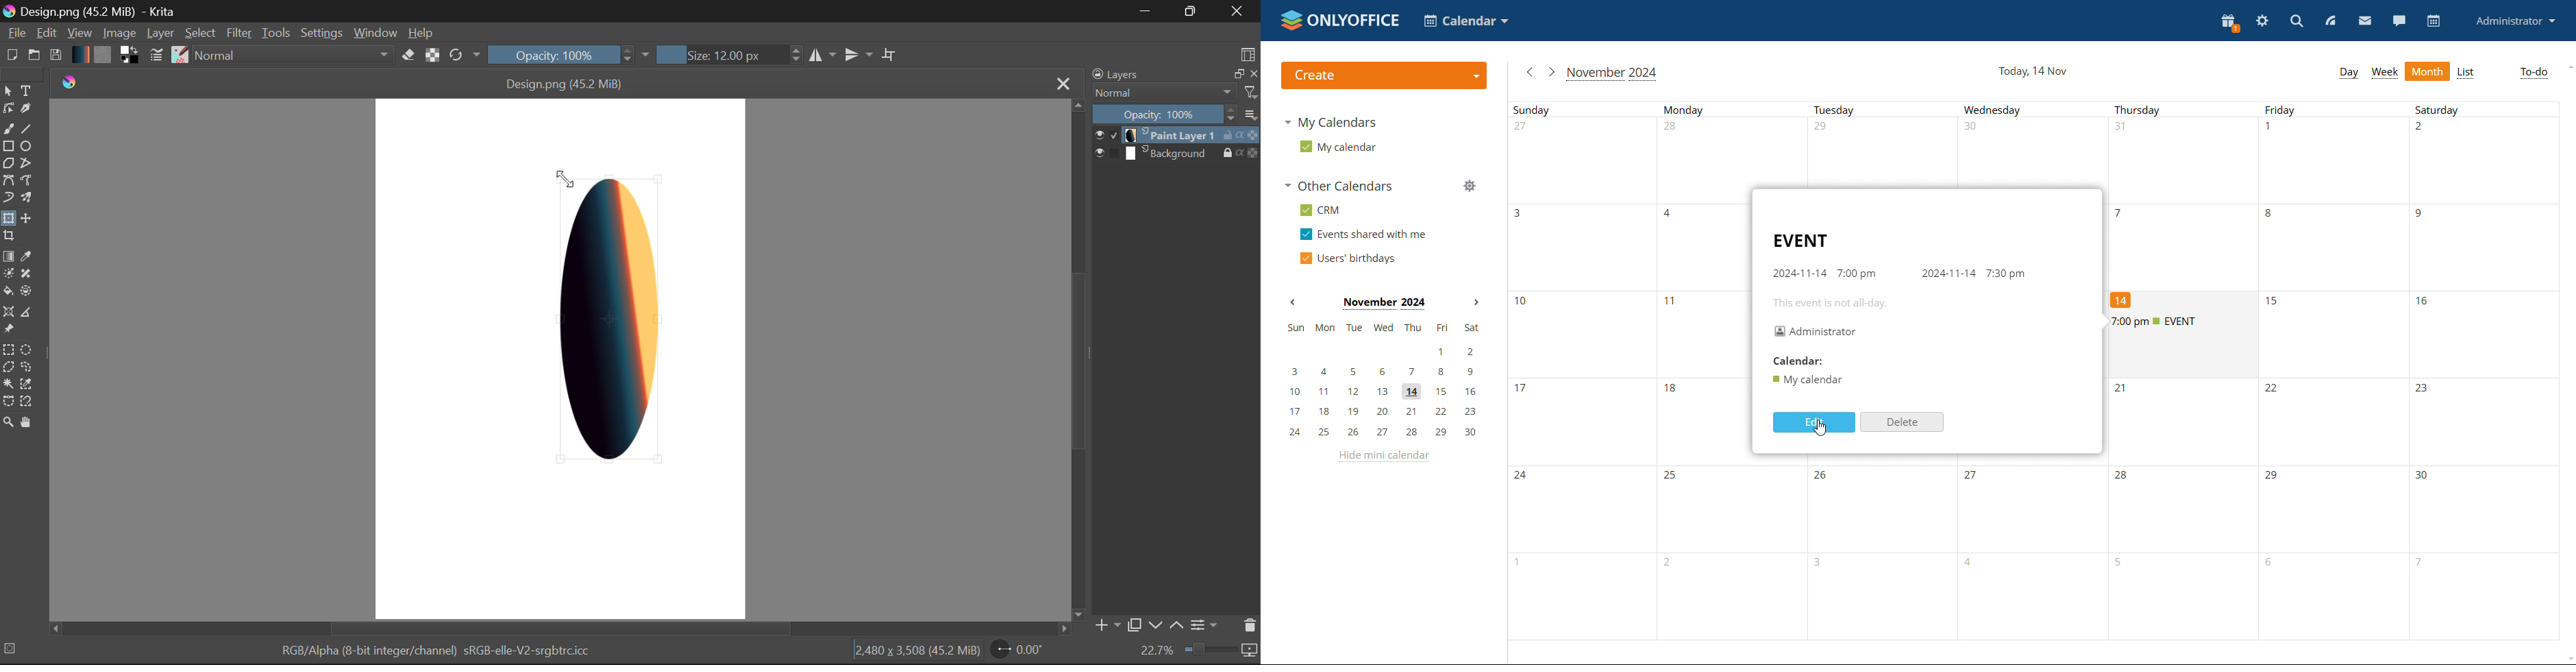  Describe the element at coordinates (2434, 21) in the screenshot. I see `calendar` at that location.